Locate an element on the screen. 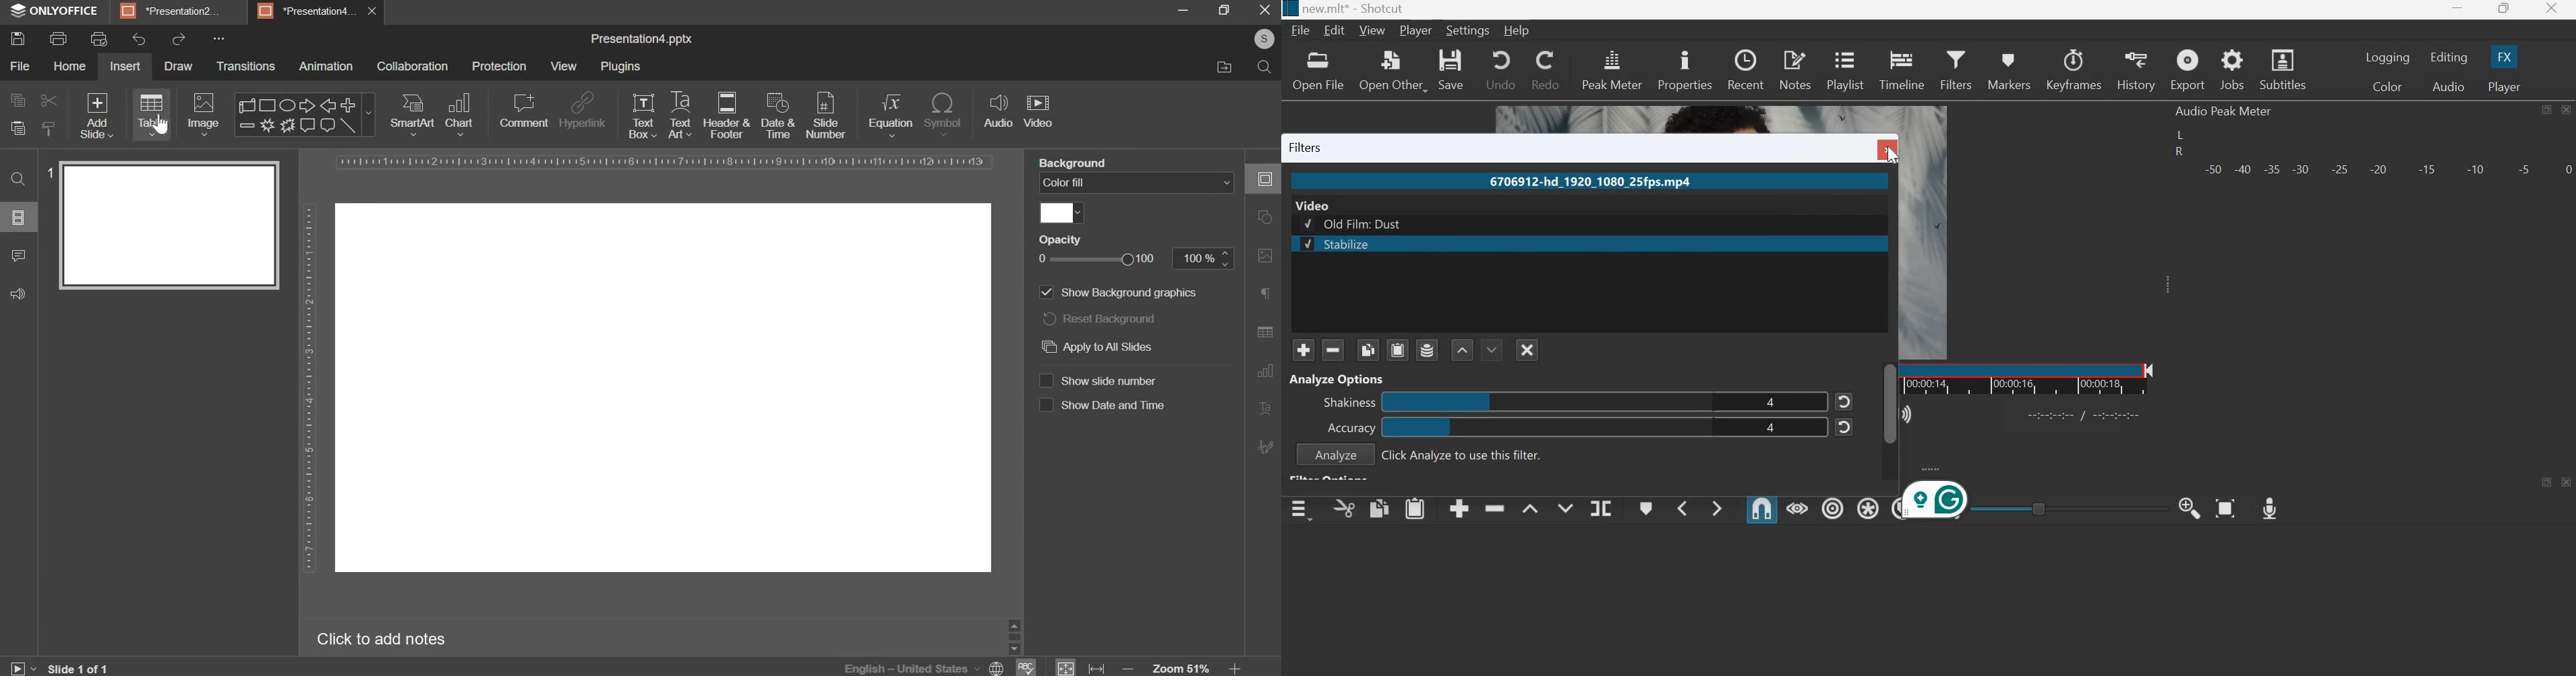  slide number is located at coordinates (830, 115).